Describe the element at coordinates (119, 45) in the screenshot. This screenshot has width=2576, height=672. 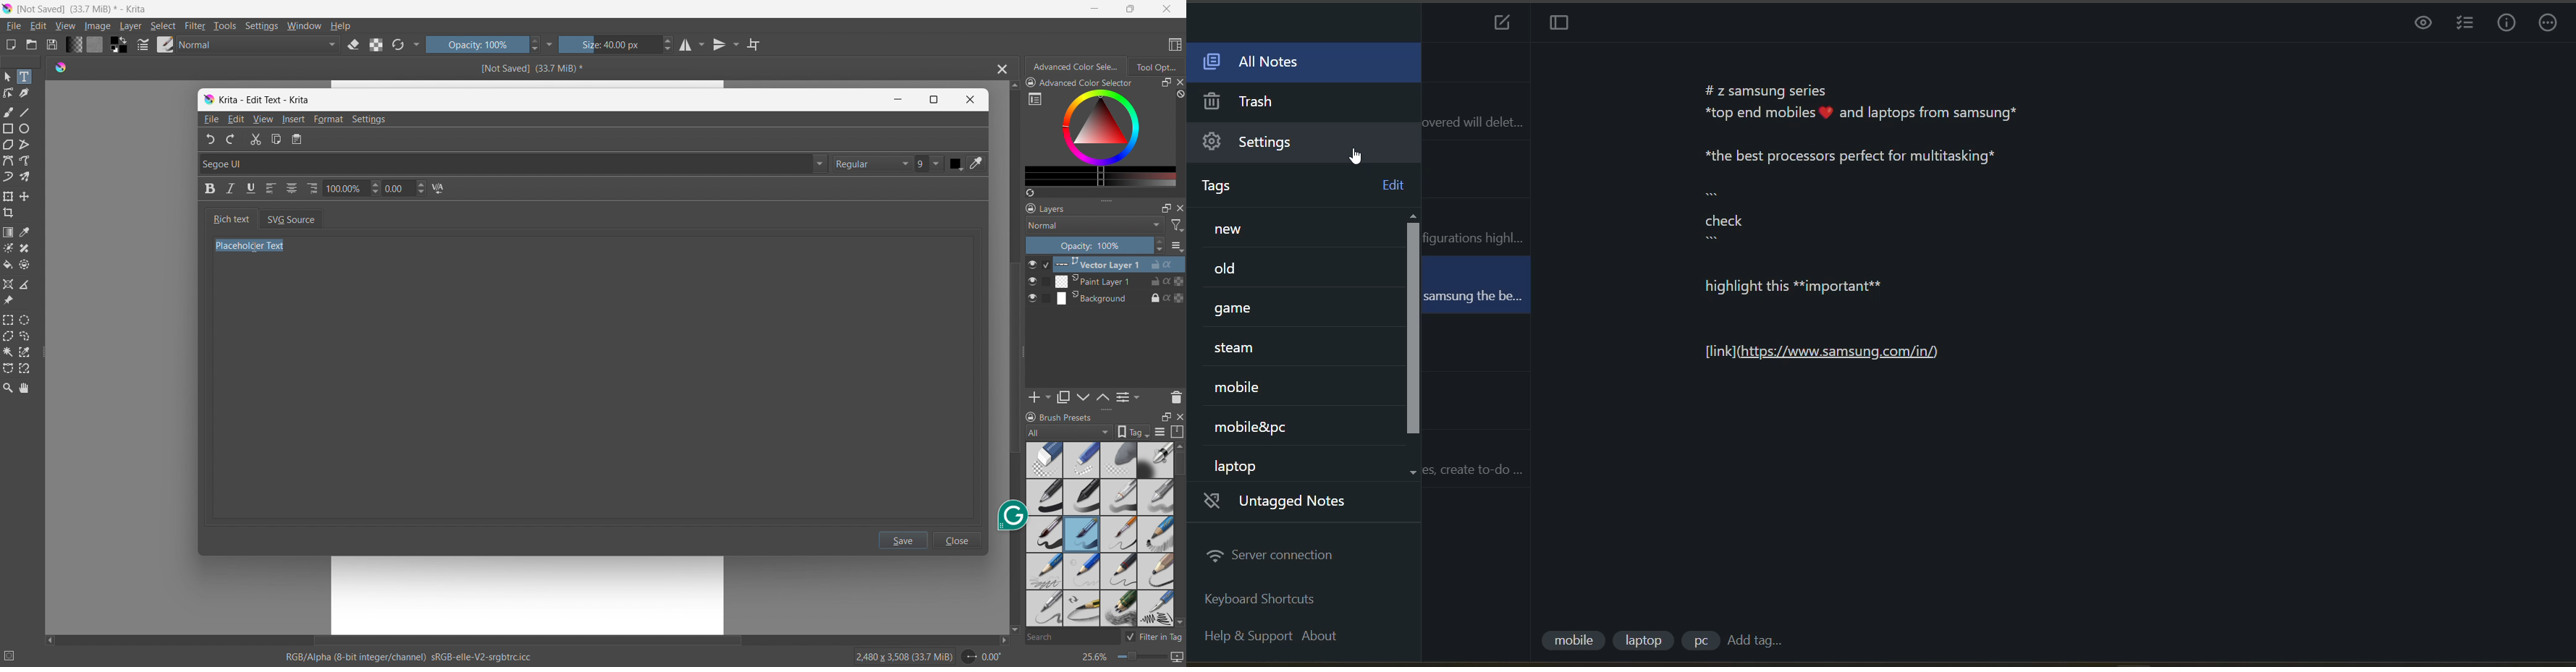
I see `swap foreground and background colors` at that location.